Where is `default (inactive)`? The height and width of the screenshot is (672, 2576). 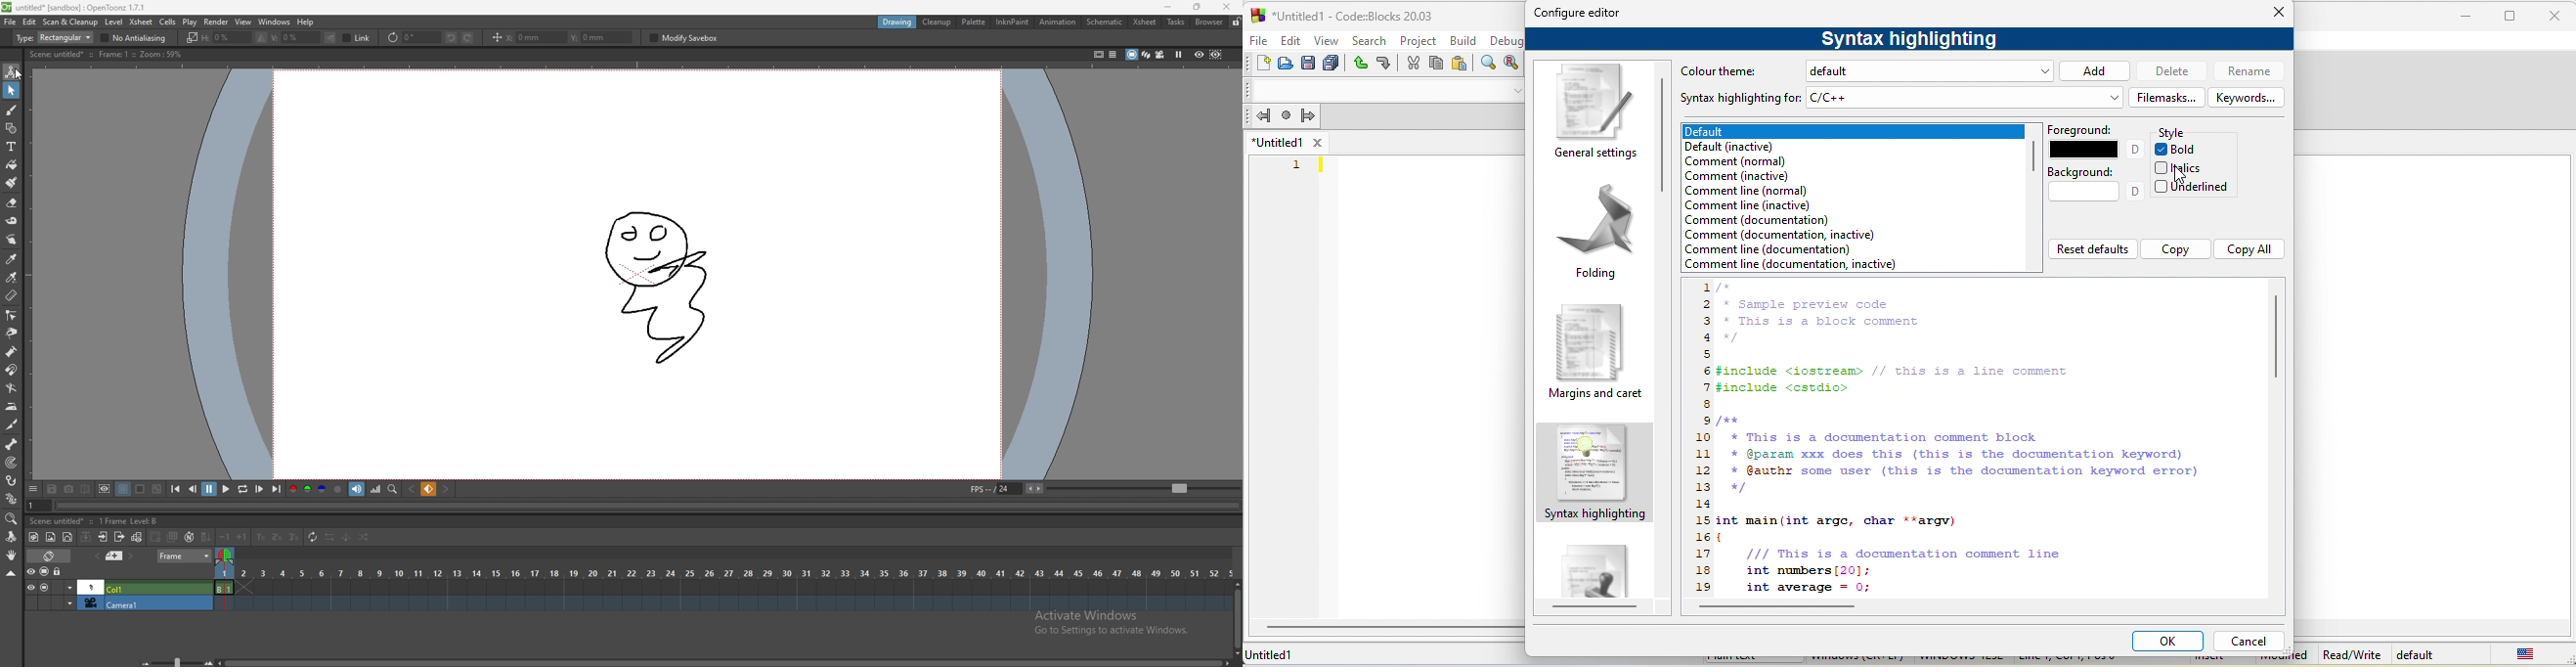 default (inactive) is located at coordinates (1746, 147).